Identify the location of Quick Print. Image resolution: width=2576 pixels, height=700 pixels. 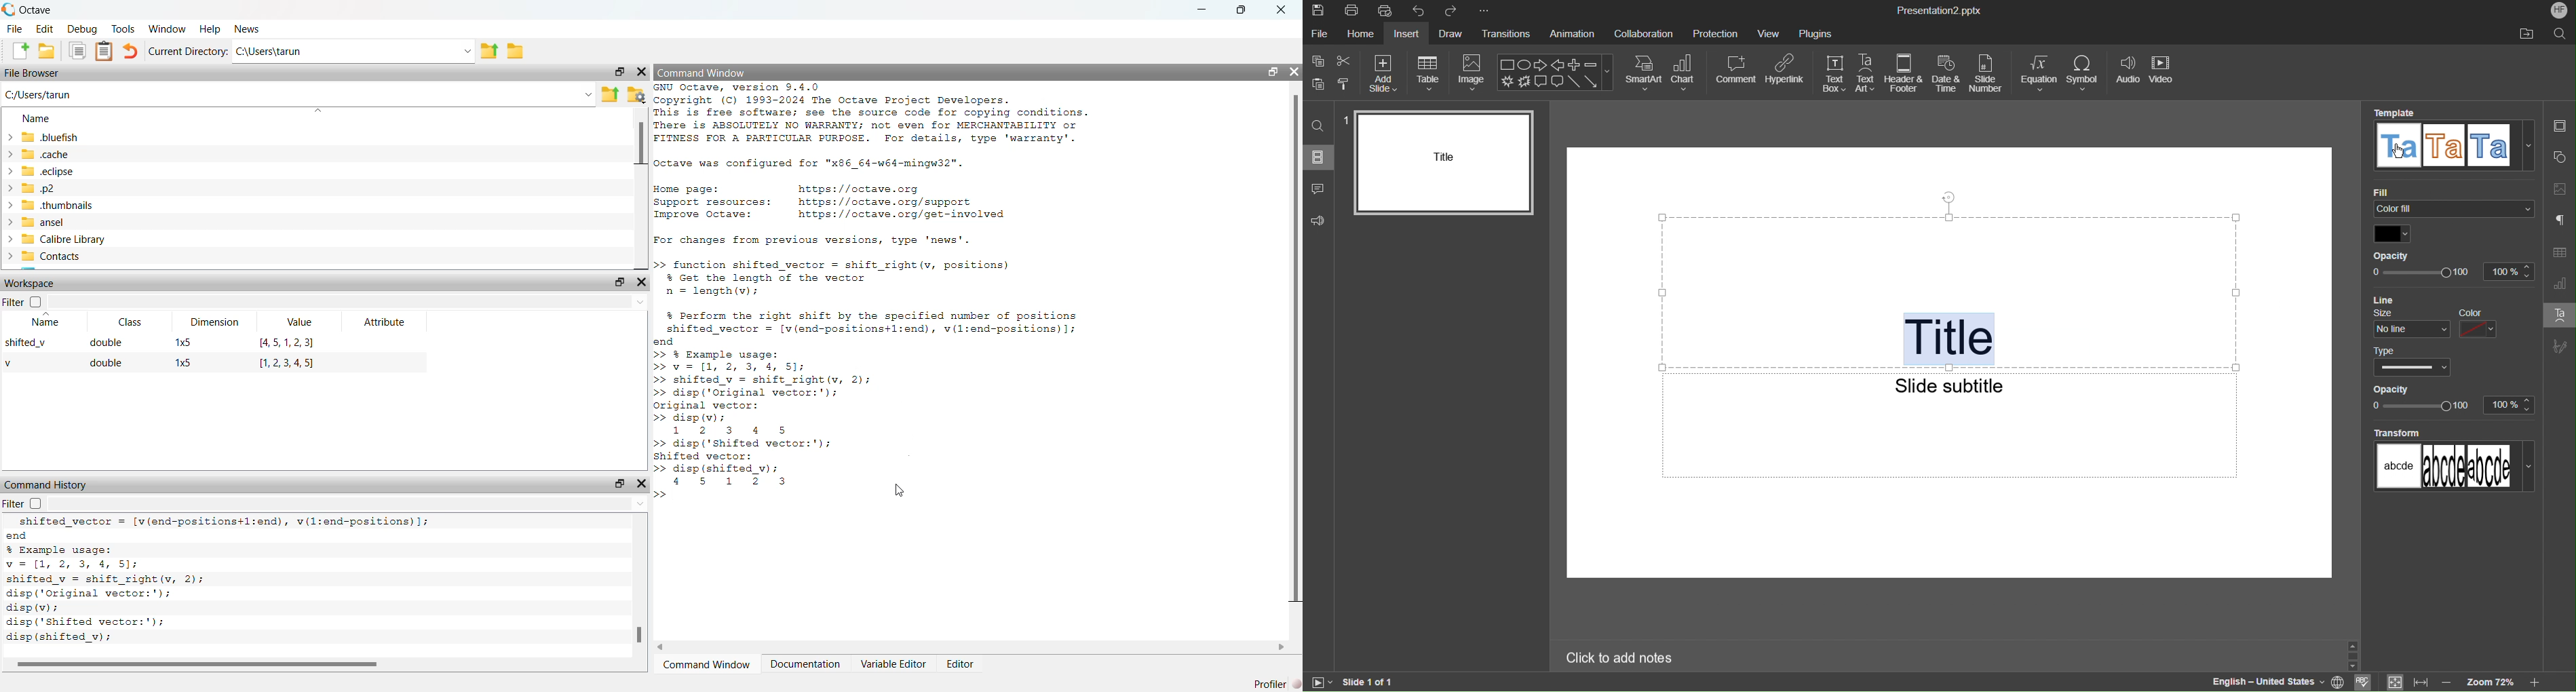
(1386, 11).